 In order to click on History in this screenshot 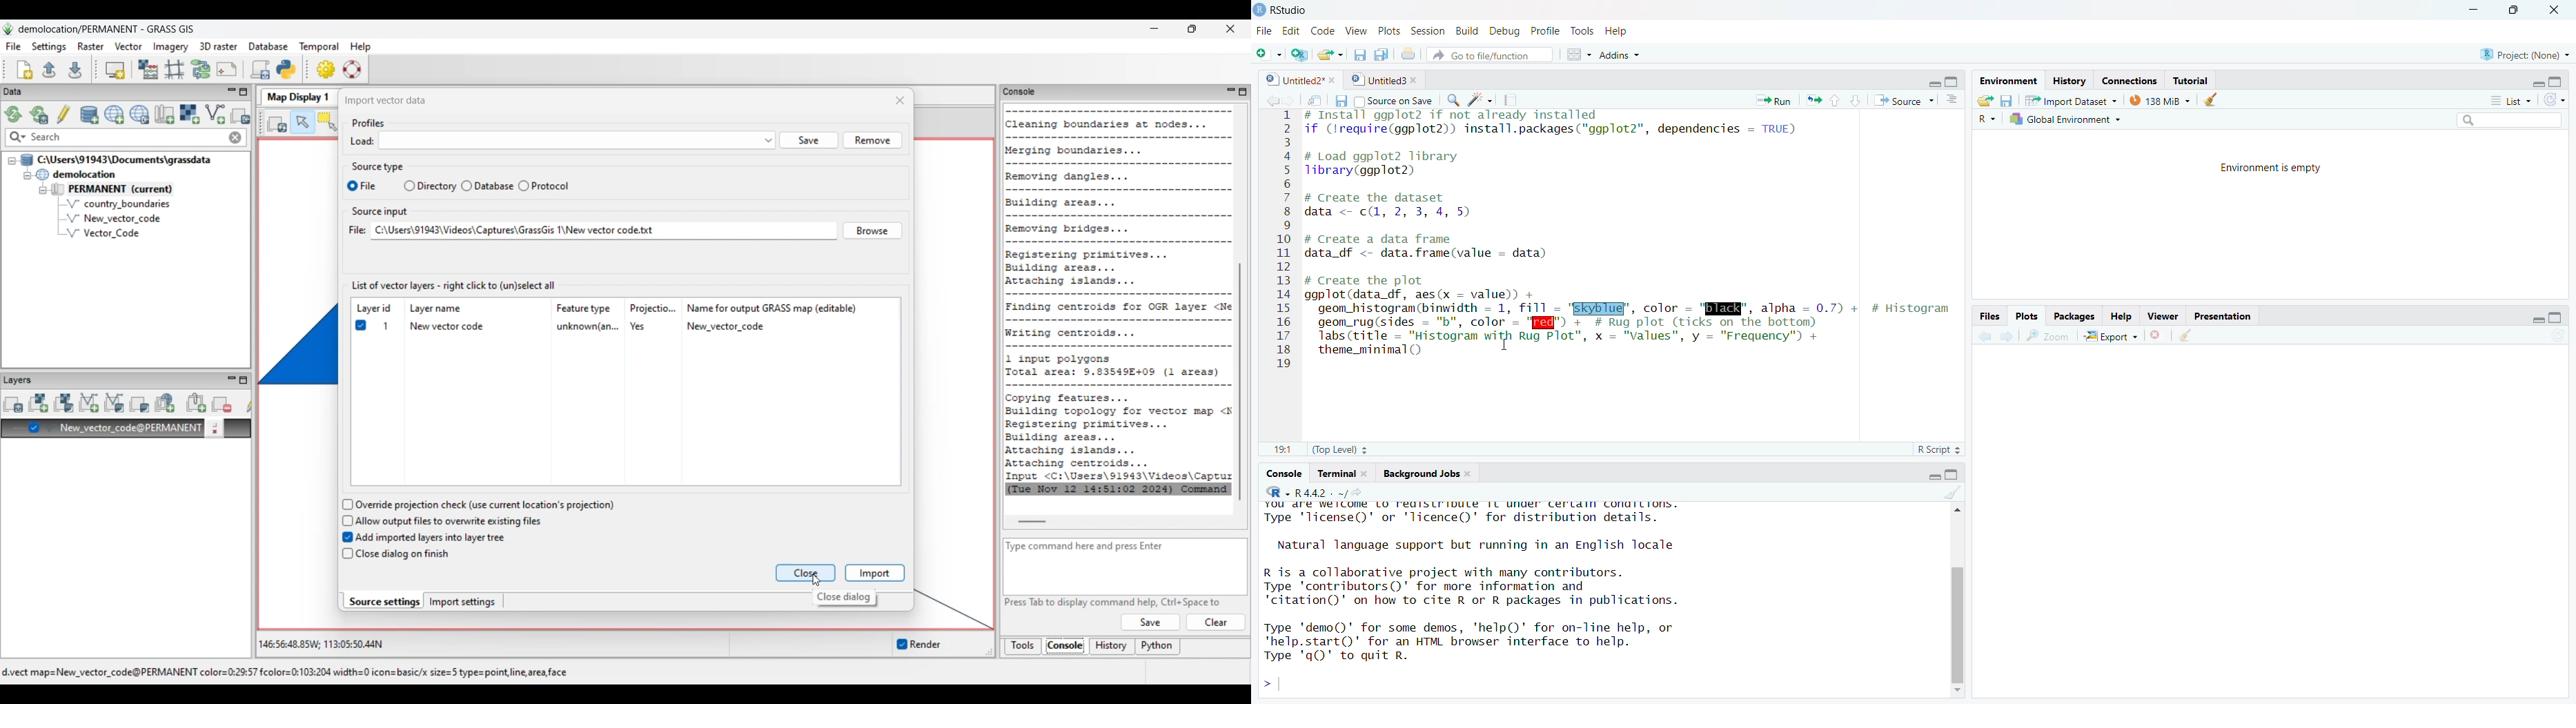, I will do `click(2067, 79)`.